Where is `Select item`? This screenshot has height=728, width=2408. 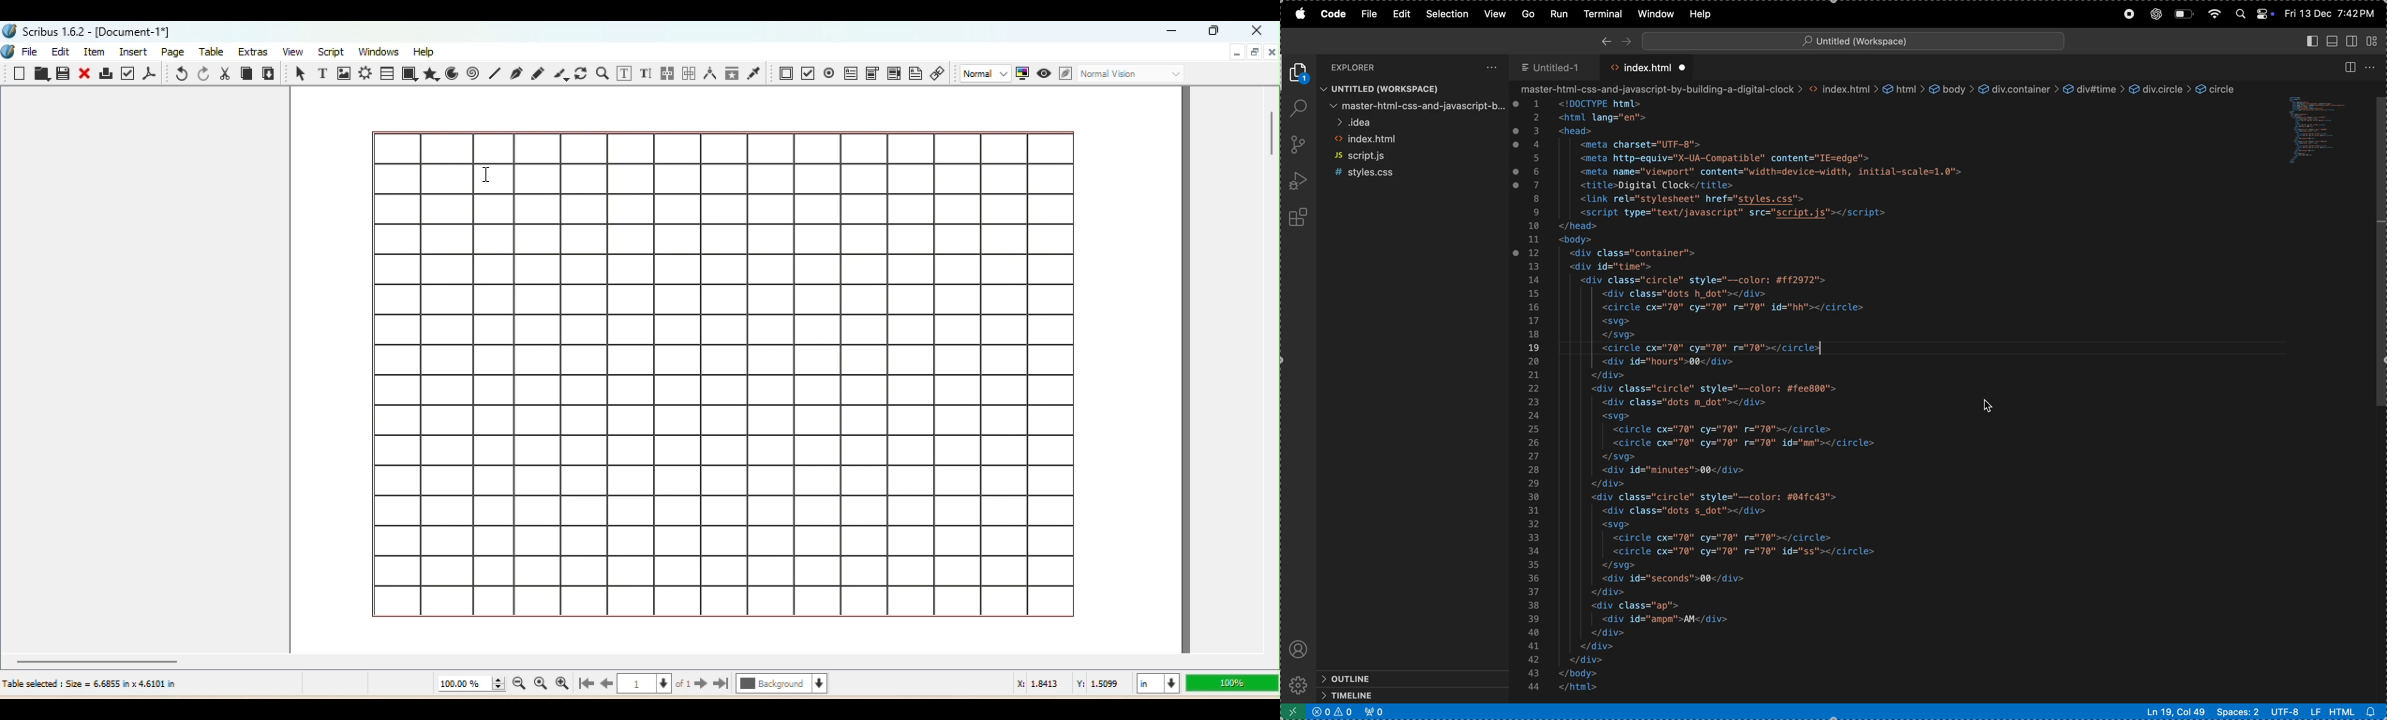
Select item is located at coordinates (298, 73).